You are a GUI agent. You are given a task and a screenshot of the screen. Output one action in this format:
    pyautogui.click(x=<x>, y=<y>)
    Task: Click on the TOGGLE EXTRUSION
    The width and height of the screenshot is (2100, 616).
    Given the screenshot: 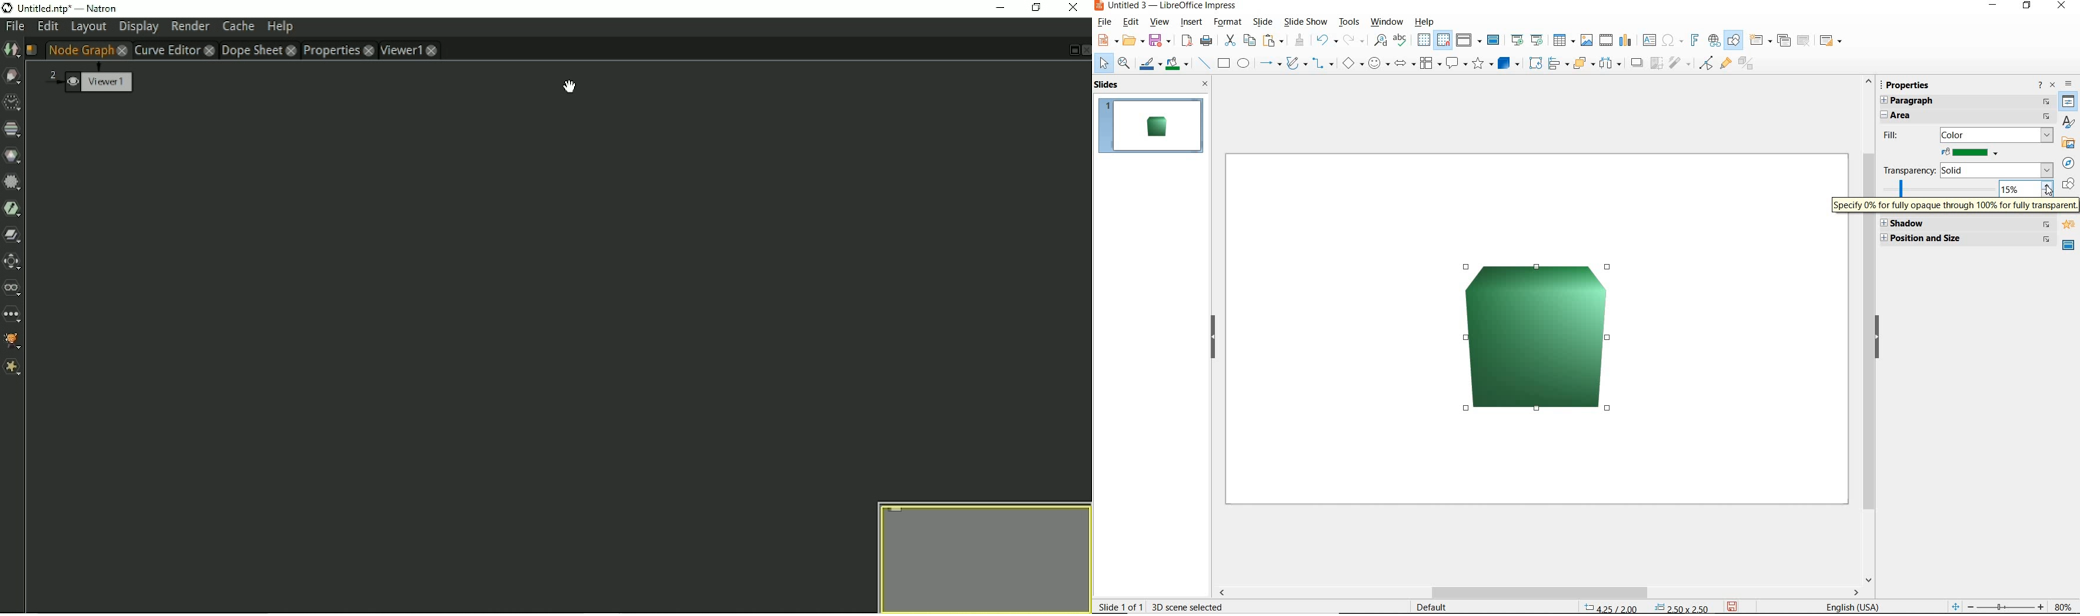 What is the action you would take?
    pyautogui.click(x=1747, y=65)
    